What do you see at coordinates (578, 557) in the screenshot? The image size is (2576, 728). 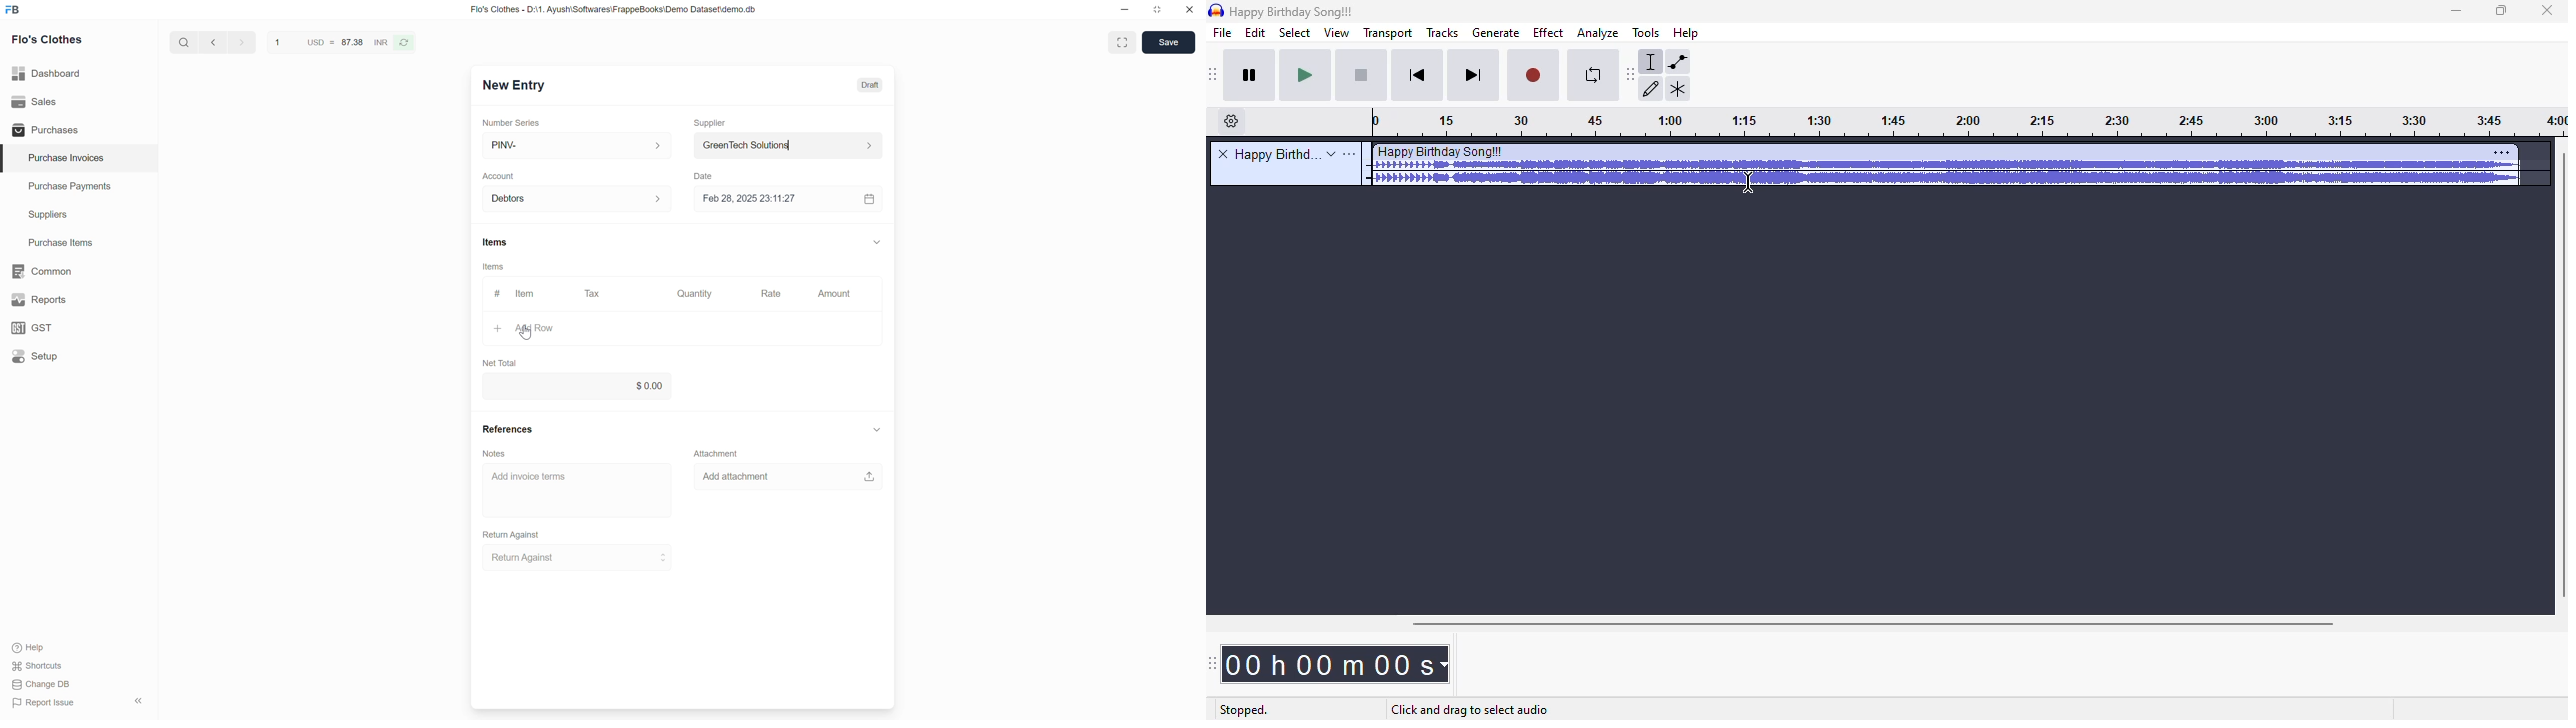 I see `Return Against` at bounding box center [578, 557].